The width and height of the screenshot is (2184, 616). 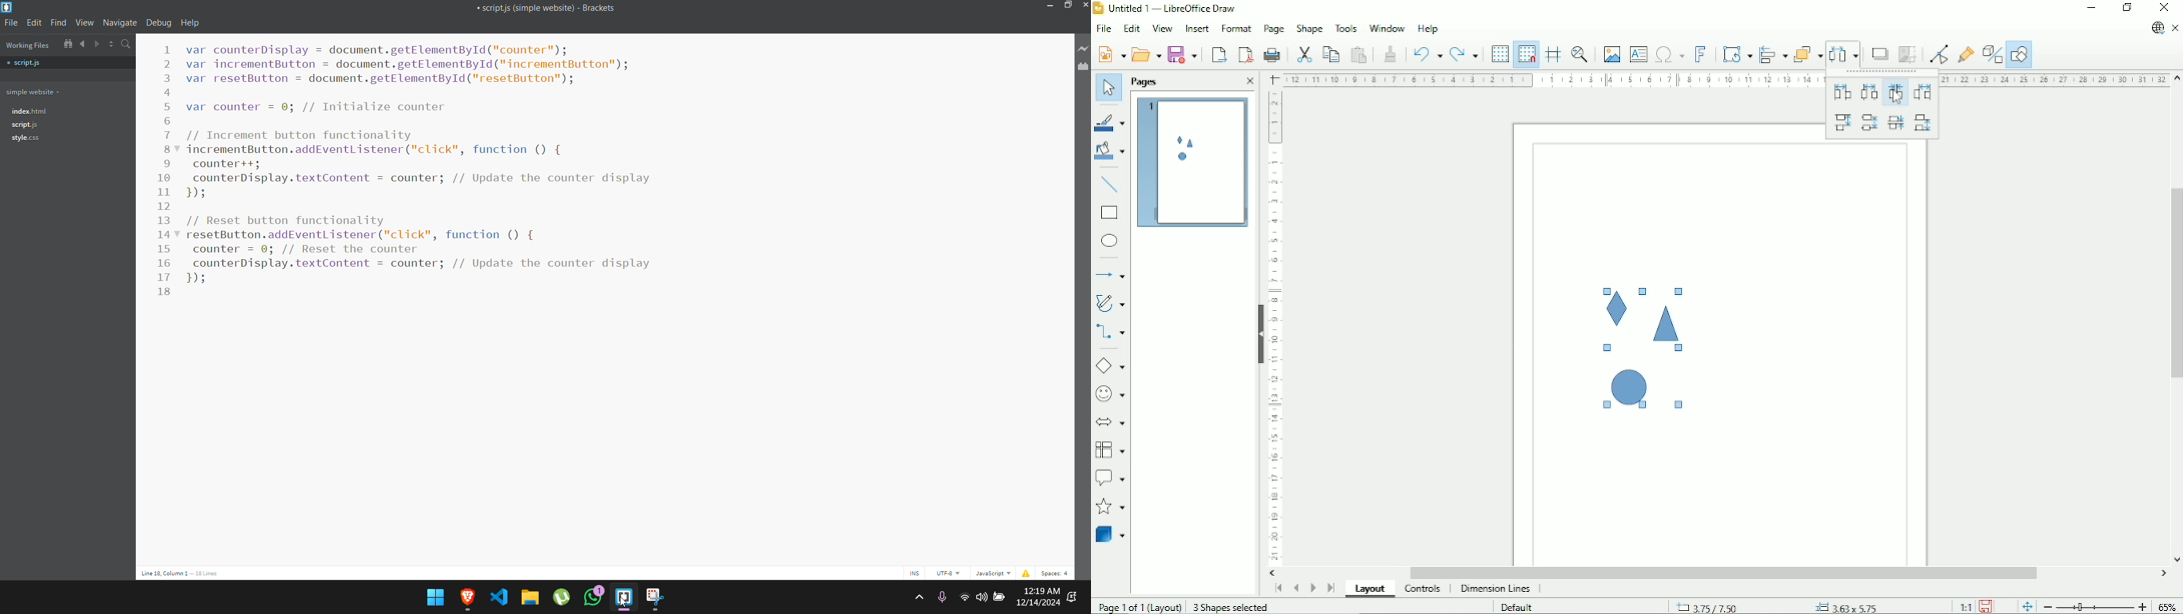 I want to click on Insert fontwork text, so click(x=1700, y=54).